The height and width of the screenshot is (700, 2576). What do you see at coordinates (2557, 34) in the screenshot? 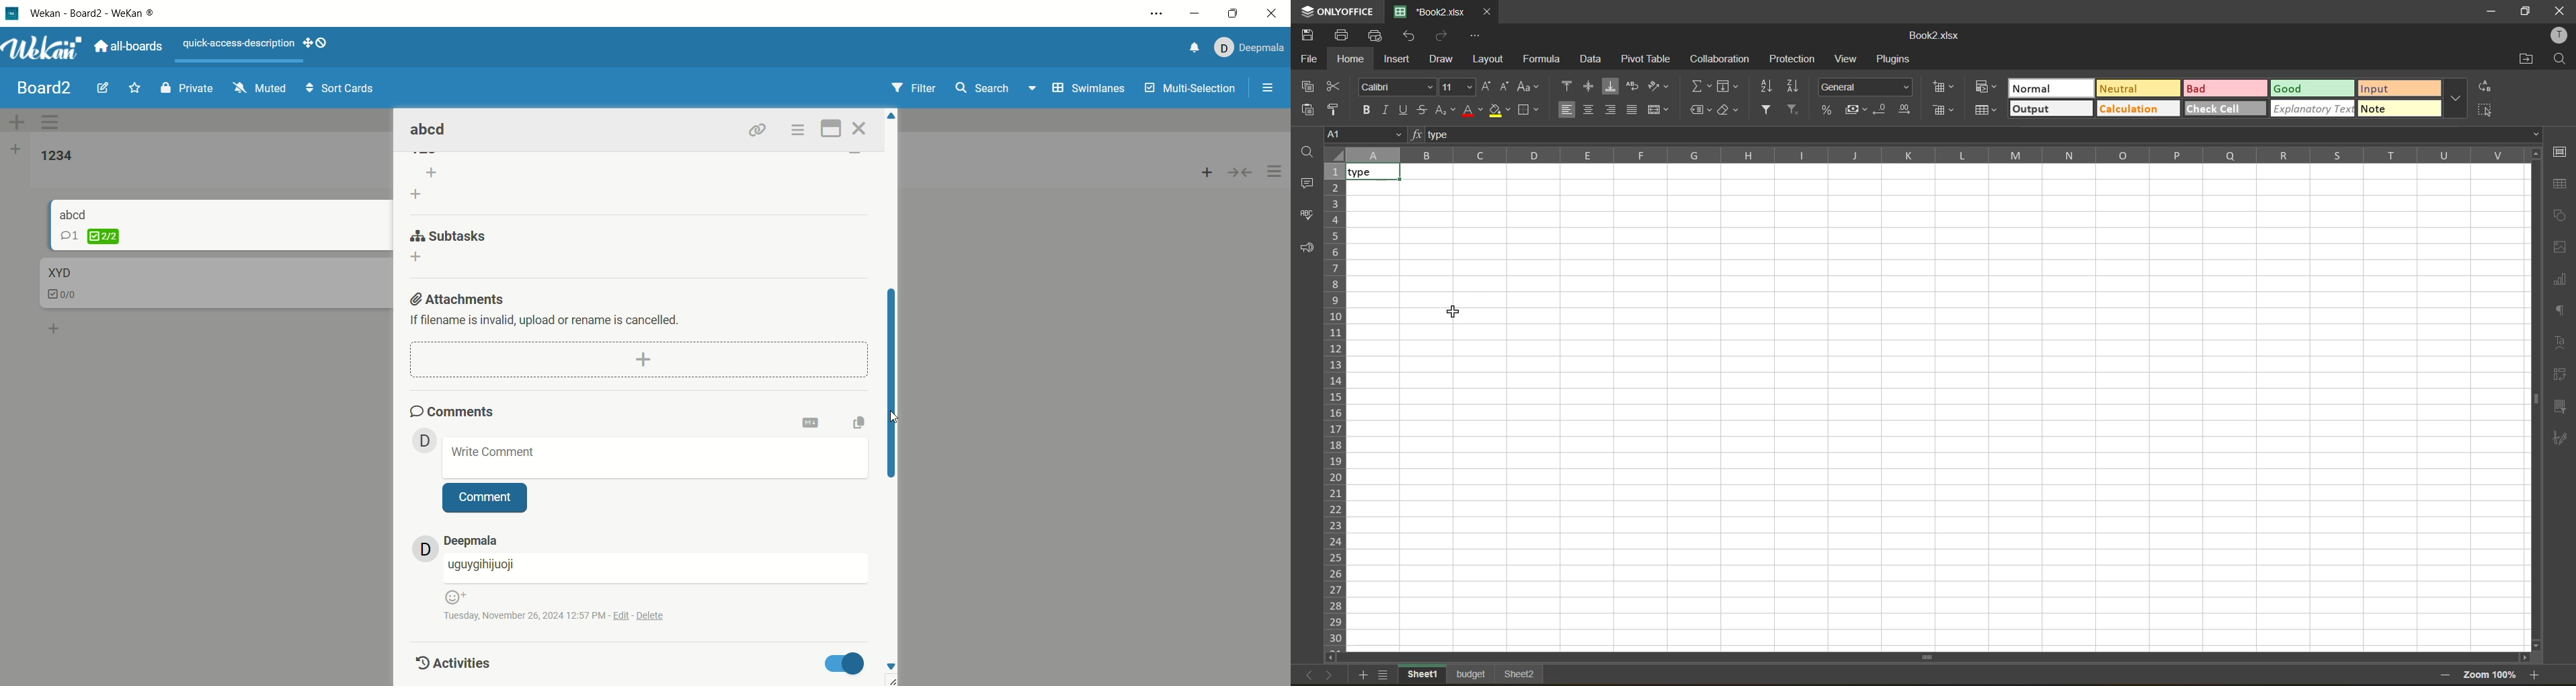
I see `profile` at bounding box center [2557, 34].